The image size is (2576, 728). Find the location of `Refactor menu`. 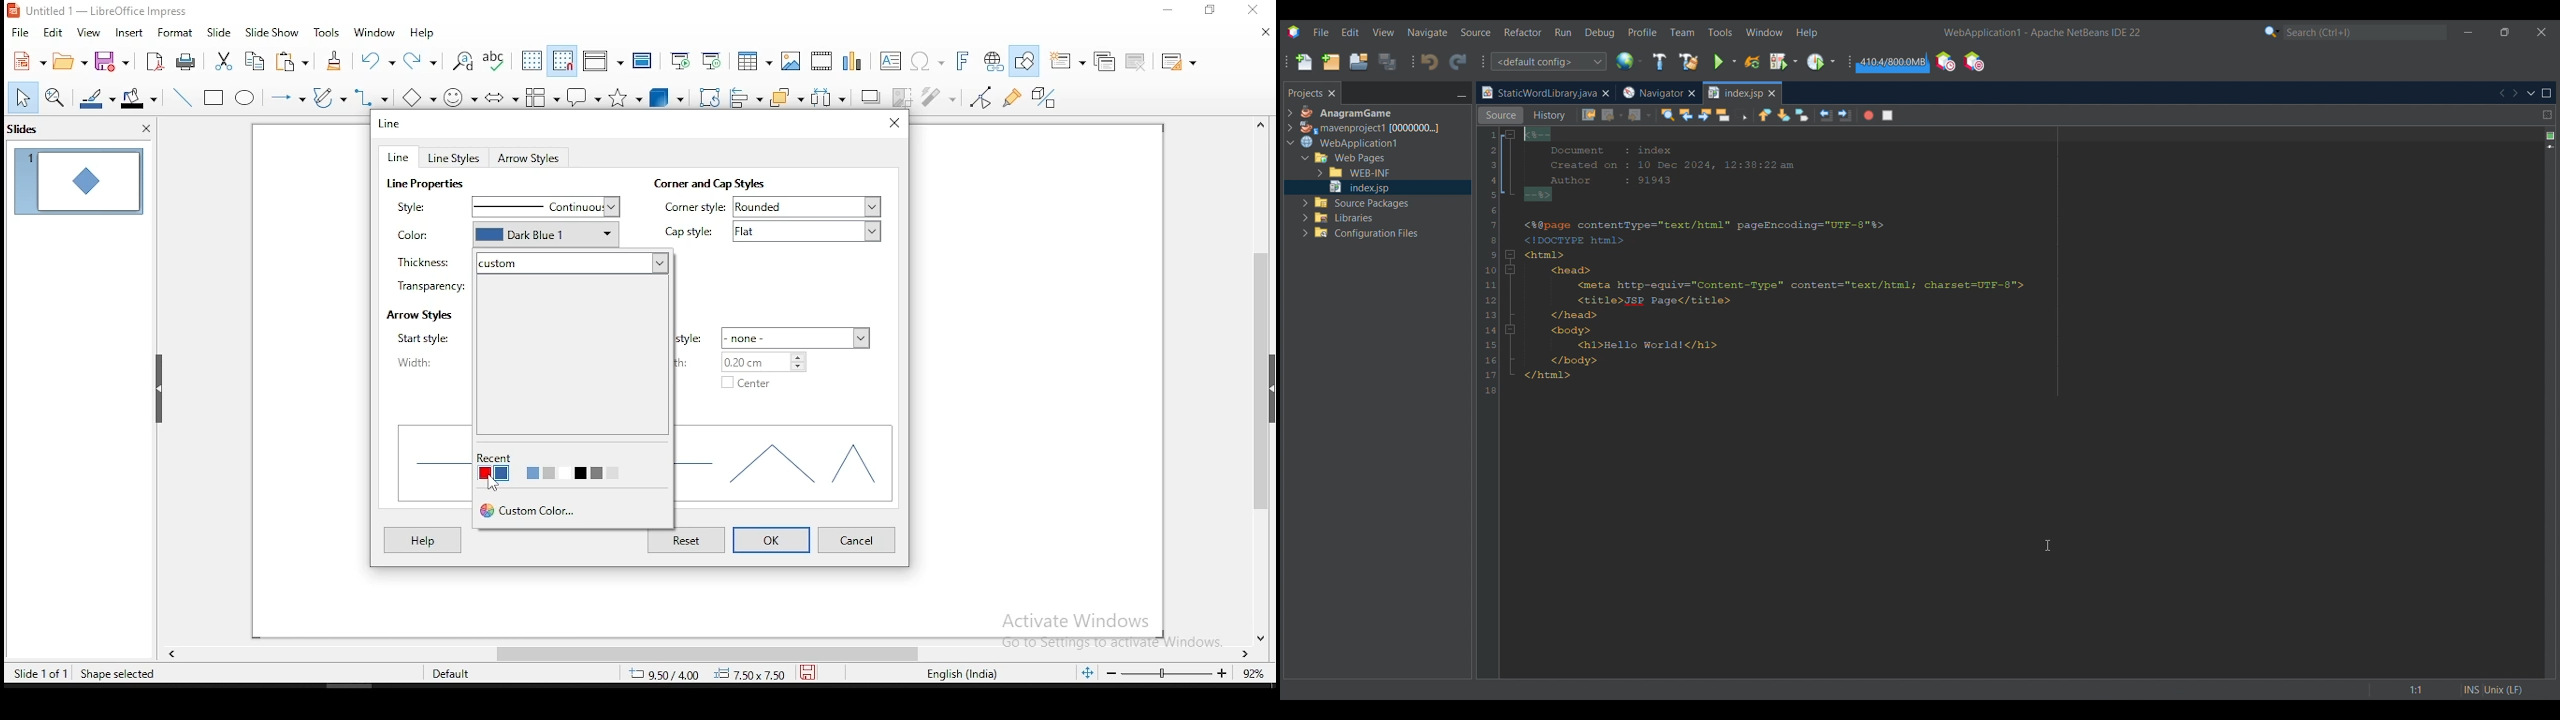

Refactor menu is located at coordinates (1523, 32).